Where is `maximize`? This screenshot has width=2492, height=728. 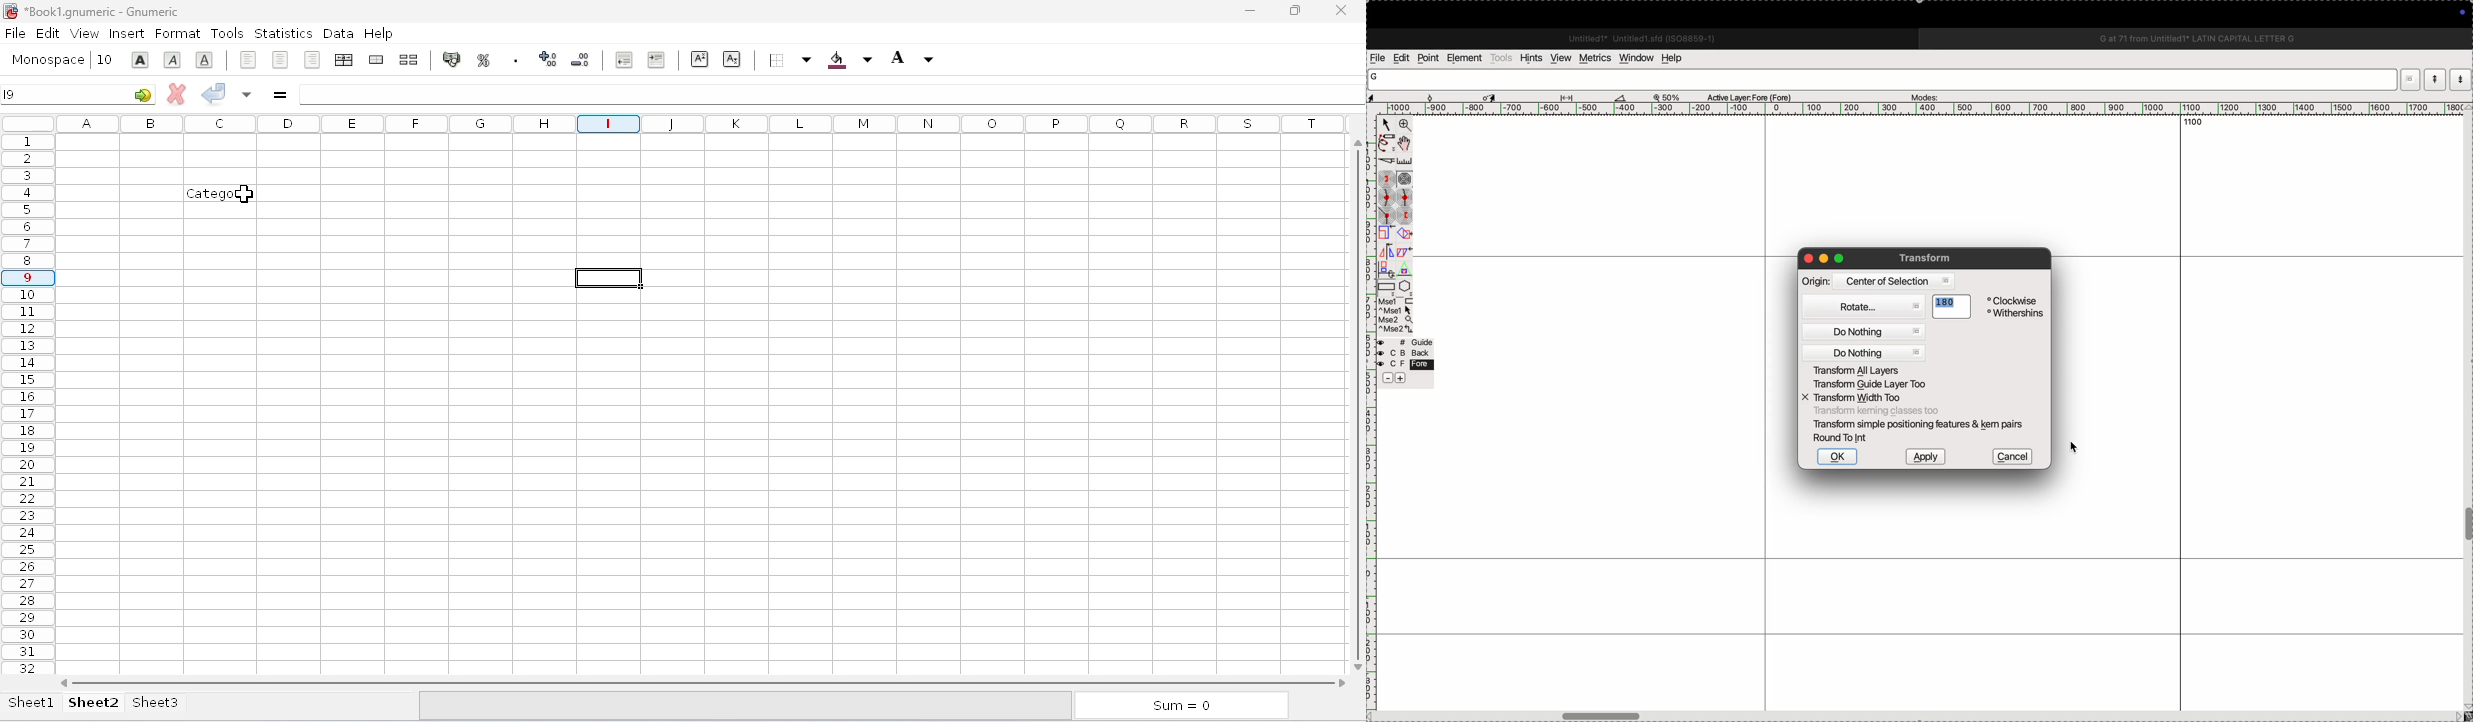 maximize is located at coordinates (1295, 11).